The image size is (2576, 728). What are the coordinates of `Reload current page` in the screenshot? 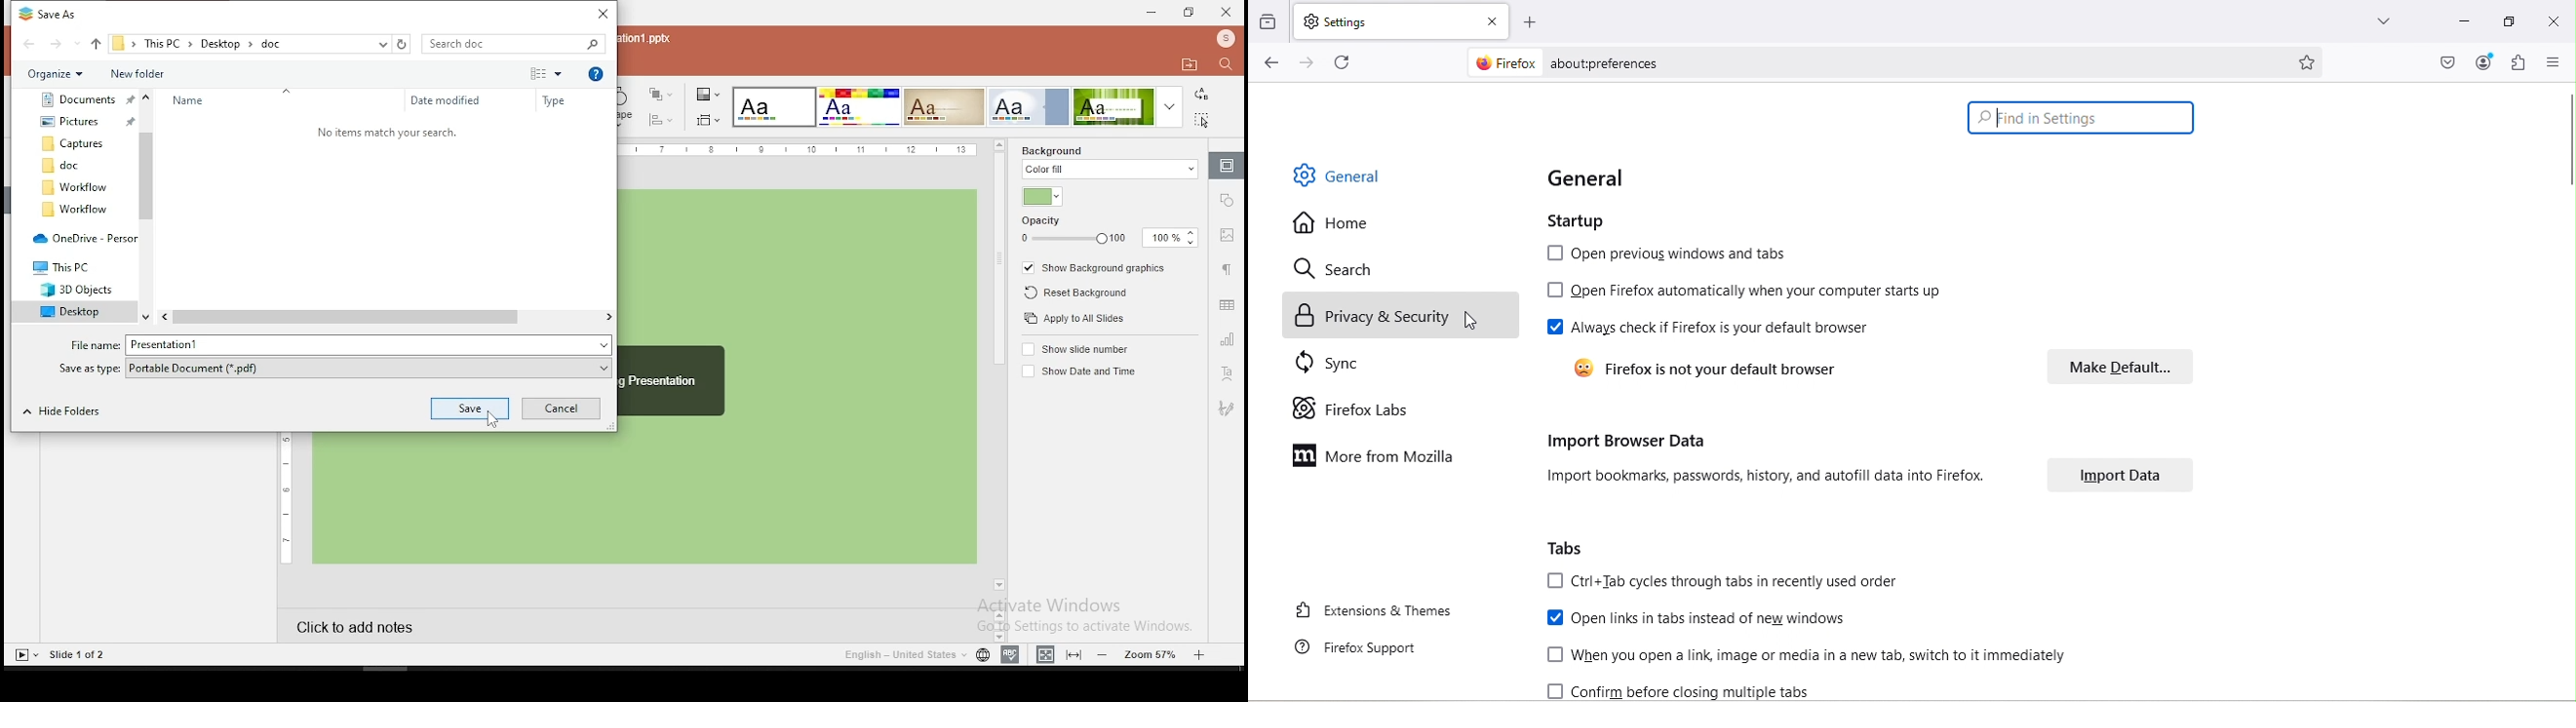 It's located at (1344, 62).